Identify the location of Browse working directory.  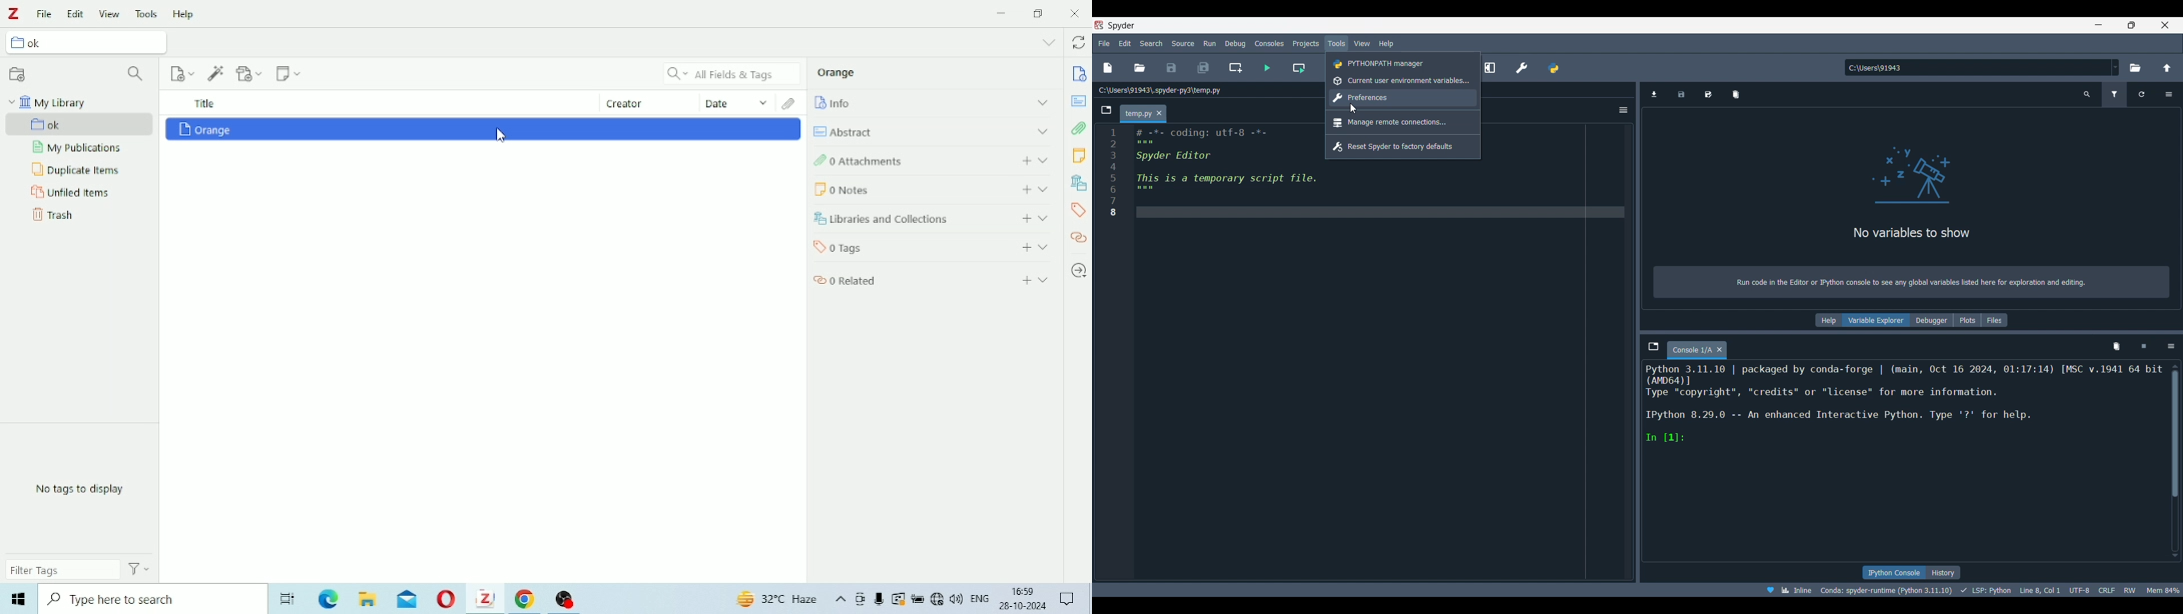
(2136, 68).